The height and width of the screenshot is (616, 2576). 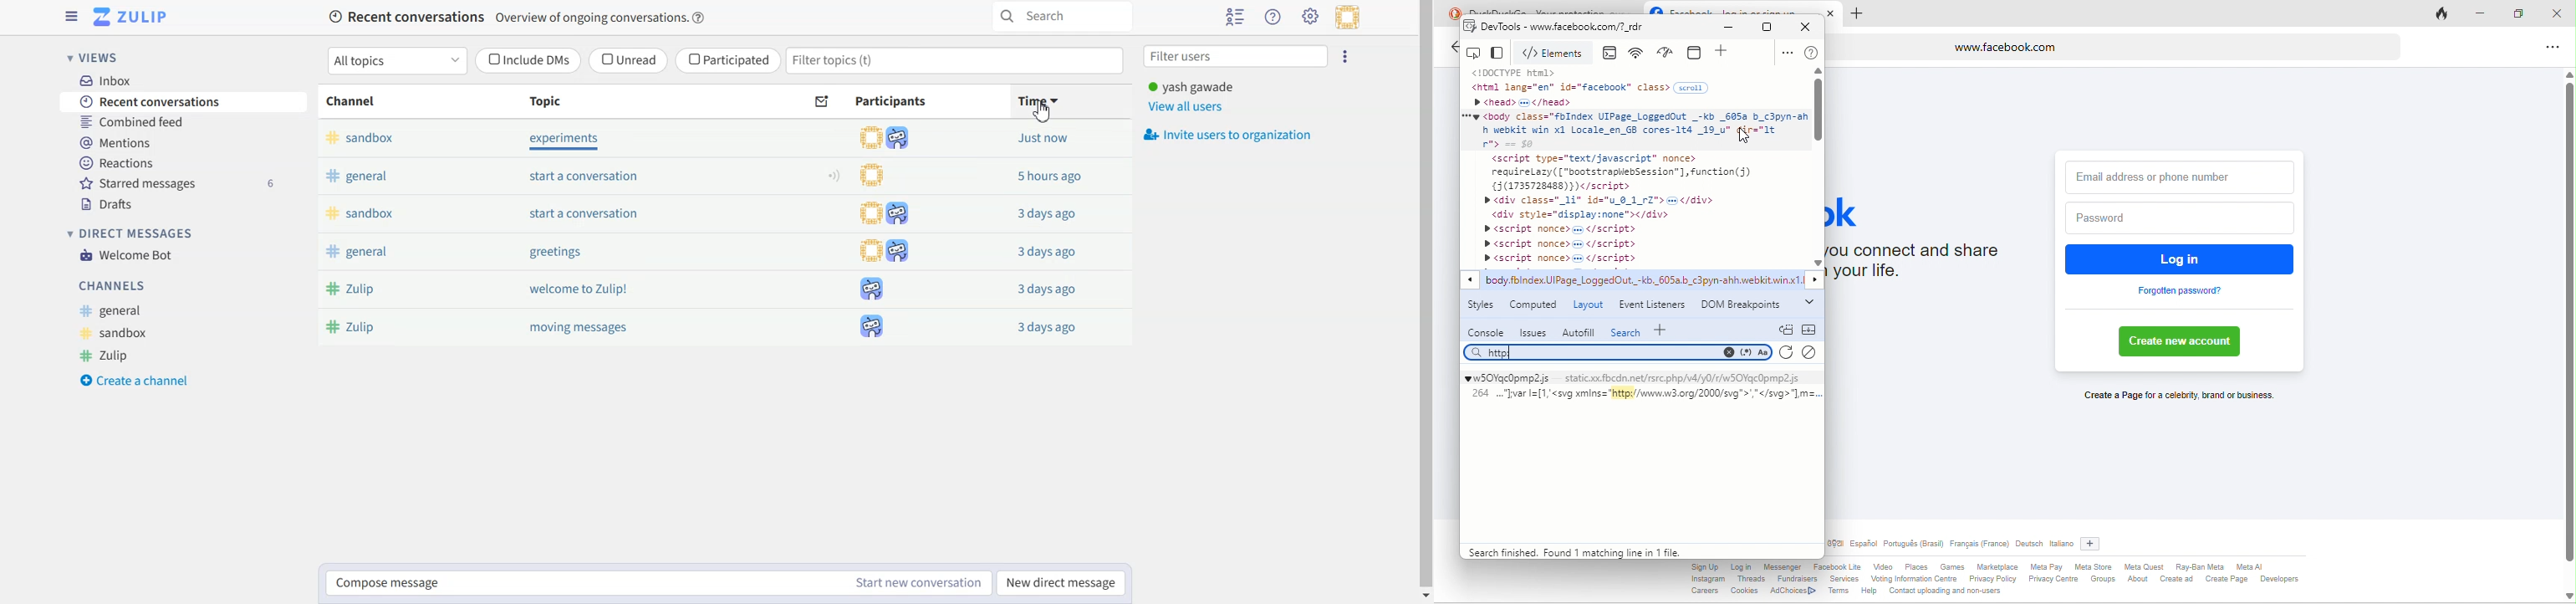 What do you see at coordinates (1818, 263) in the screenshot?
I see `scroll down` at bounding box center [1818, 263].